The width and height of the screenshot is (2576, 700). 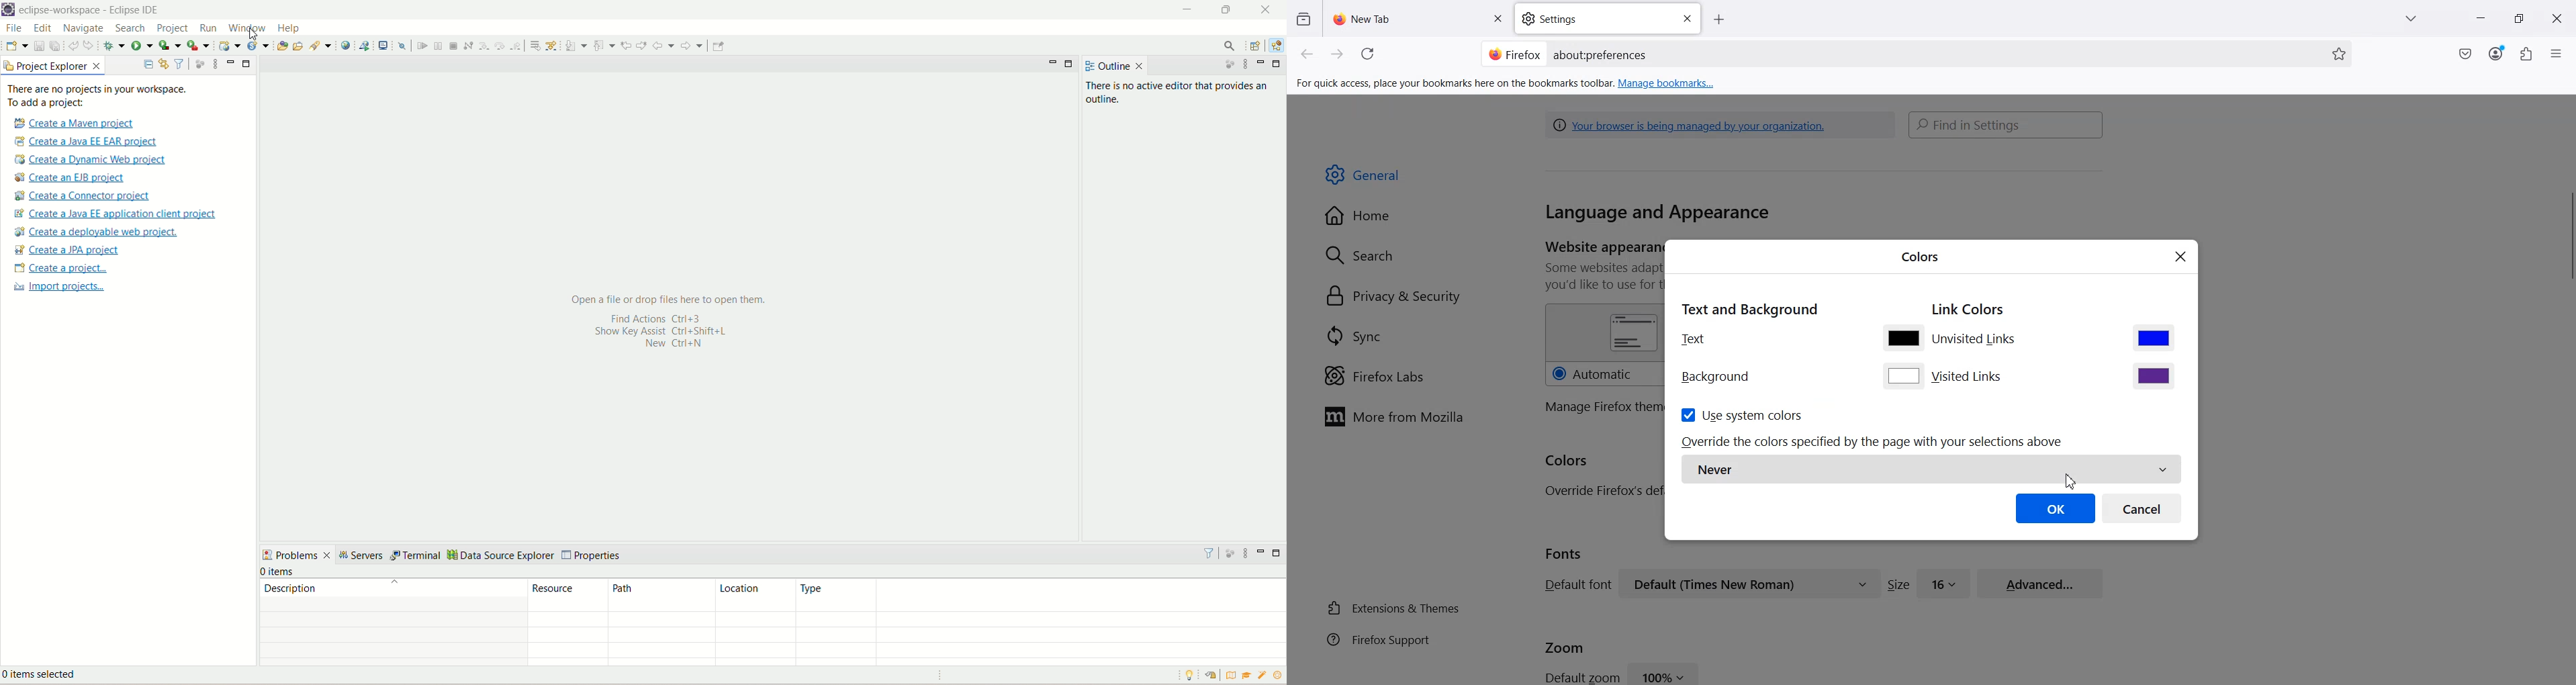 What do you see at coordinates (141, 44) in the screenshot?
I see `run` at bounding box center [141, 44].